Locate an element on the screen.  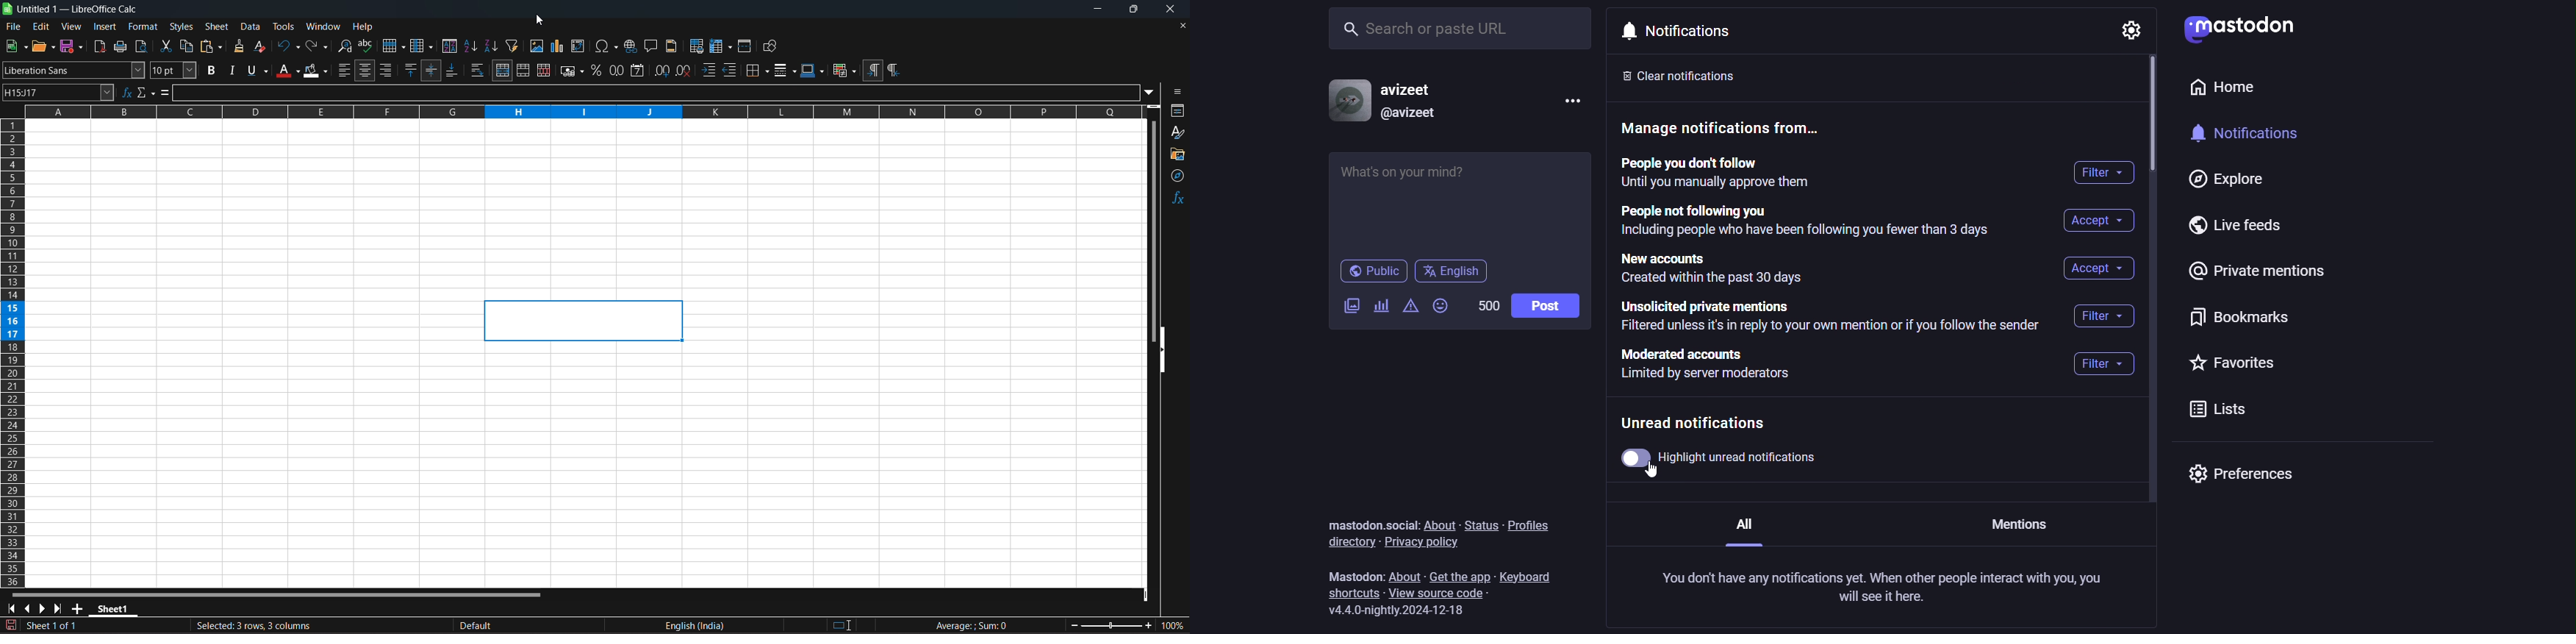
You don't have any notifications yet. When other people interact with you, you
will see it here. is located at coordinates (1880, 589).